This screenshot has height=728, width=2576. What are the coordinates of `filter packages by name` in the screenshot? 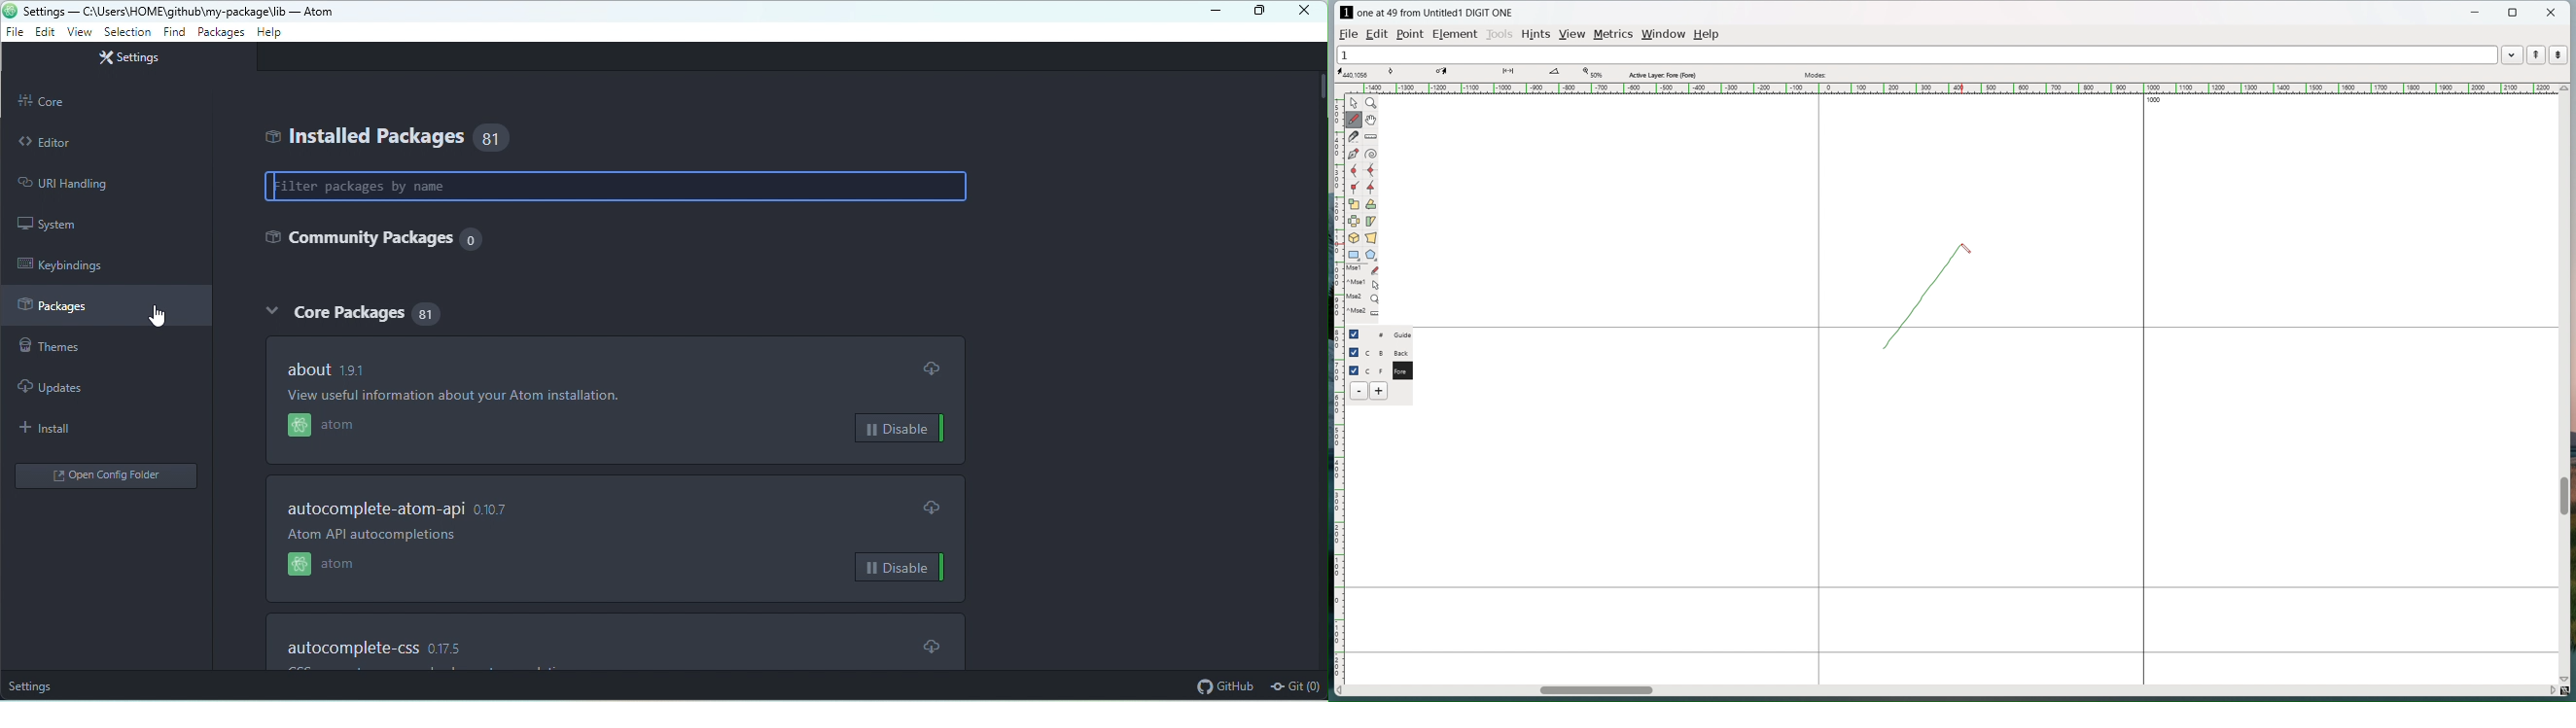 It's located at (617, 185).